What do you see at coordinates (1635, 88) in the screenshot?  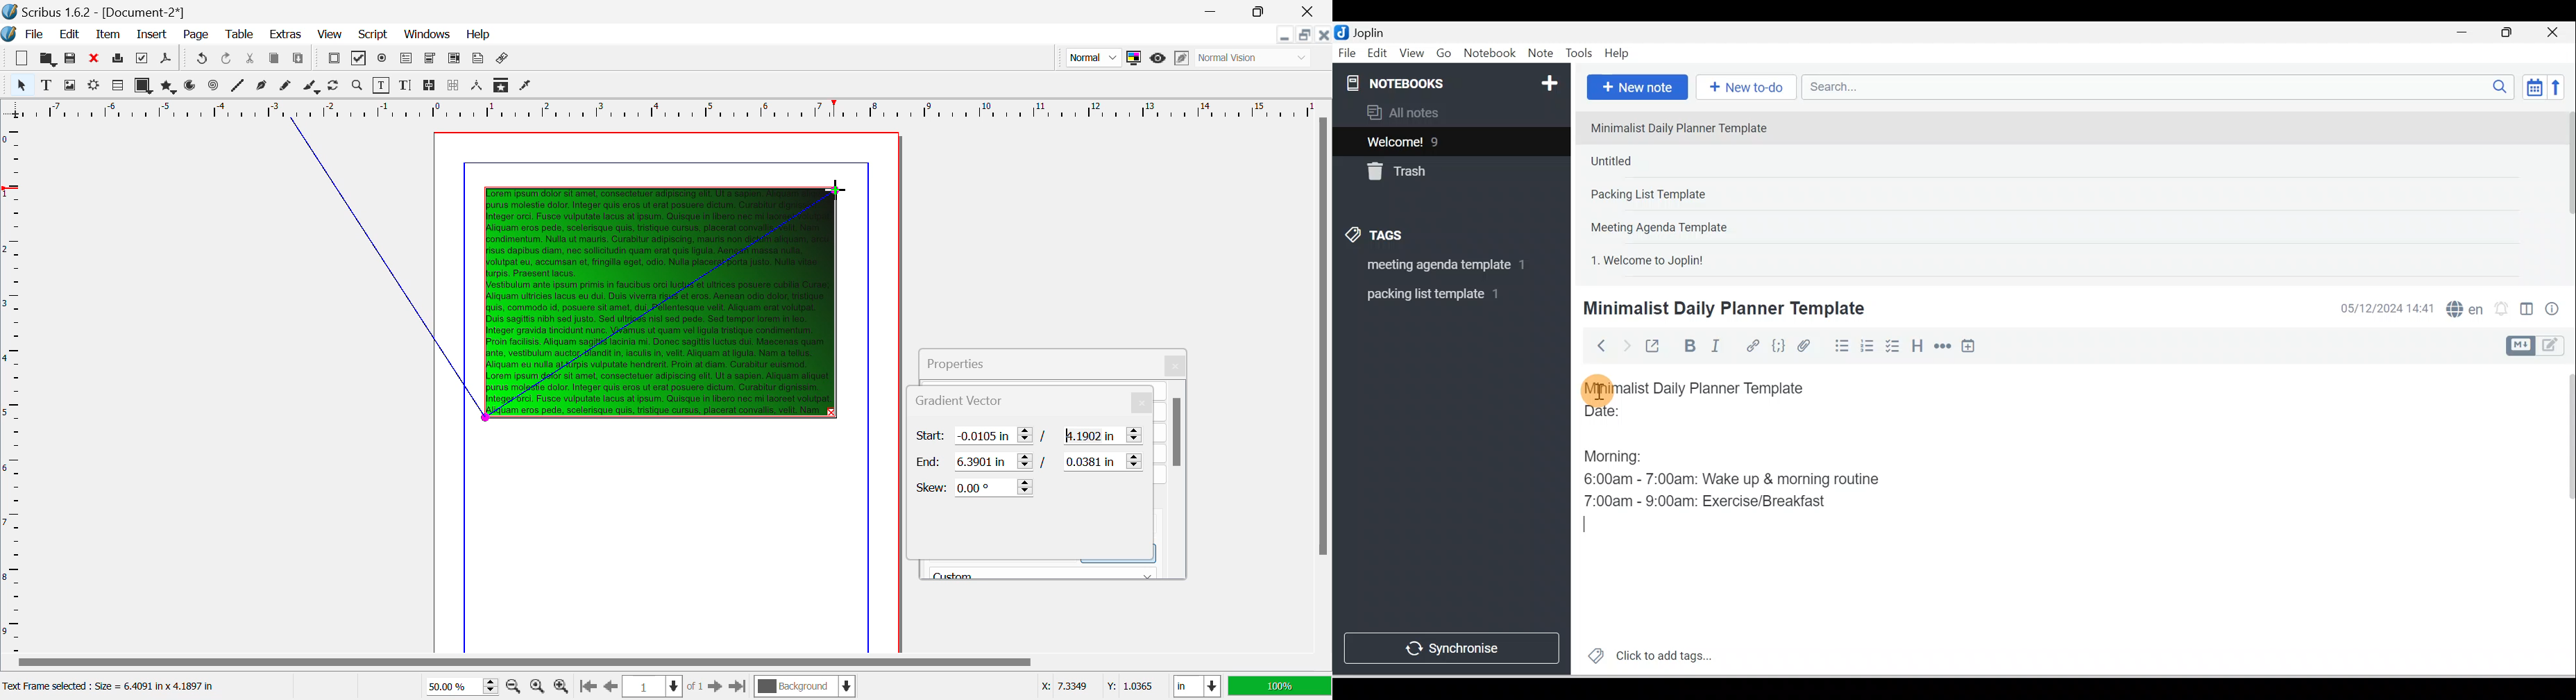 I see `New note` at bounding box center [1635, 88].